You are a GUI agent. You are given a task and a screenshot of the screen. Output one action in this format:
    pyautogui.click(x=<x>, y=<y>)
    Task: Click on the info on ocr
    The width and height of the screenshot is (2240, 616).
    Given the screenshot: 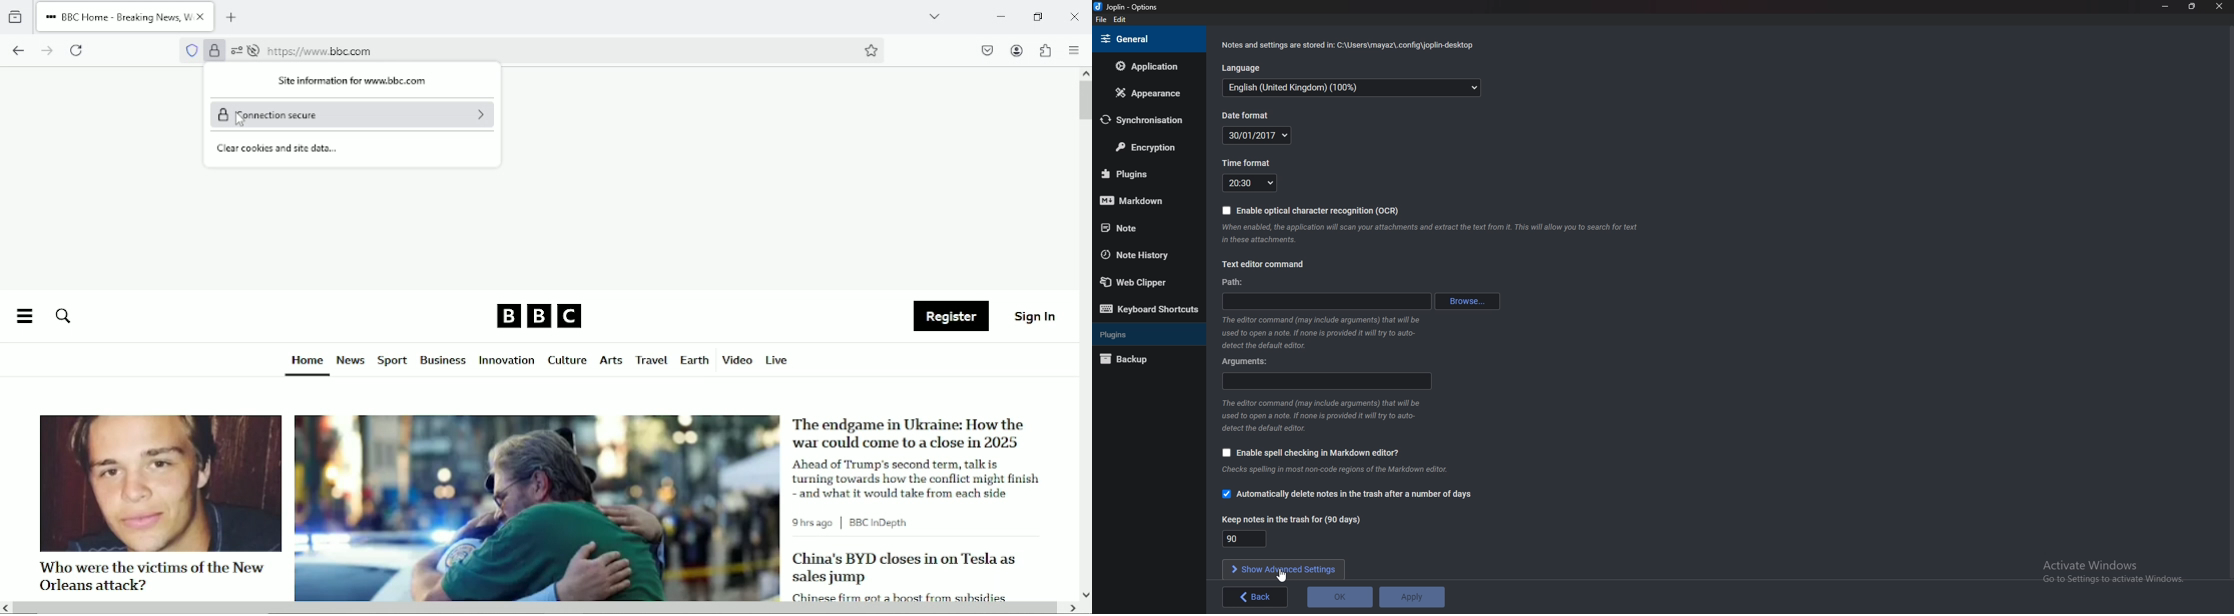 What is the action you would take?
    pyautogui.click(x=1432, y=233)
    